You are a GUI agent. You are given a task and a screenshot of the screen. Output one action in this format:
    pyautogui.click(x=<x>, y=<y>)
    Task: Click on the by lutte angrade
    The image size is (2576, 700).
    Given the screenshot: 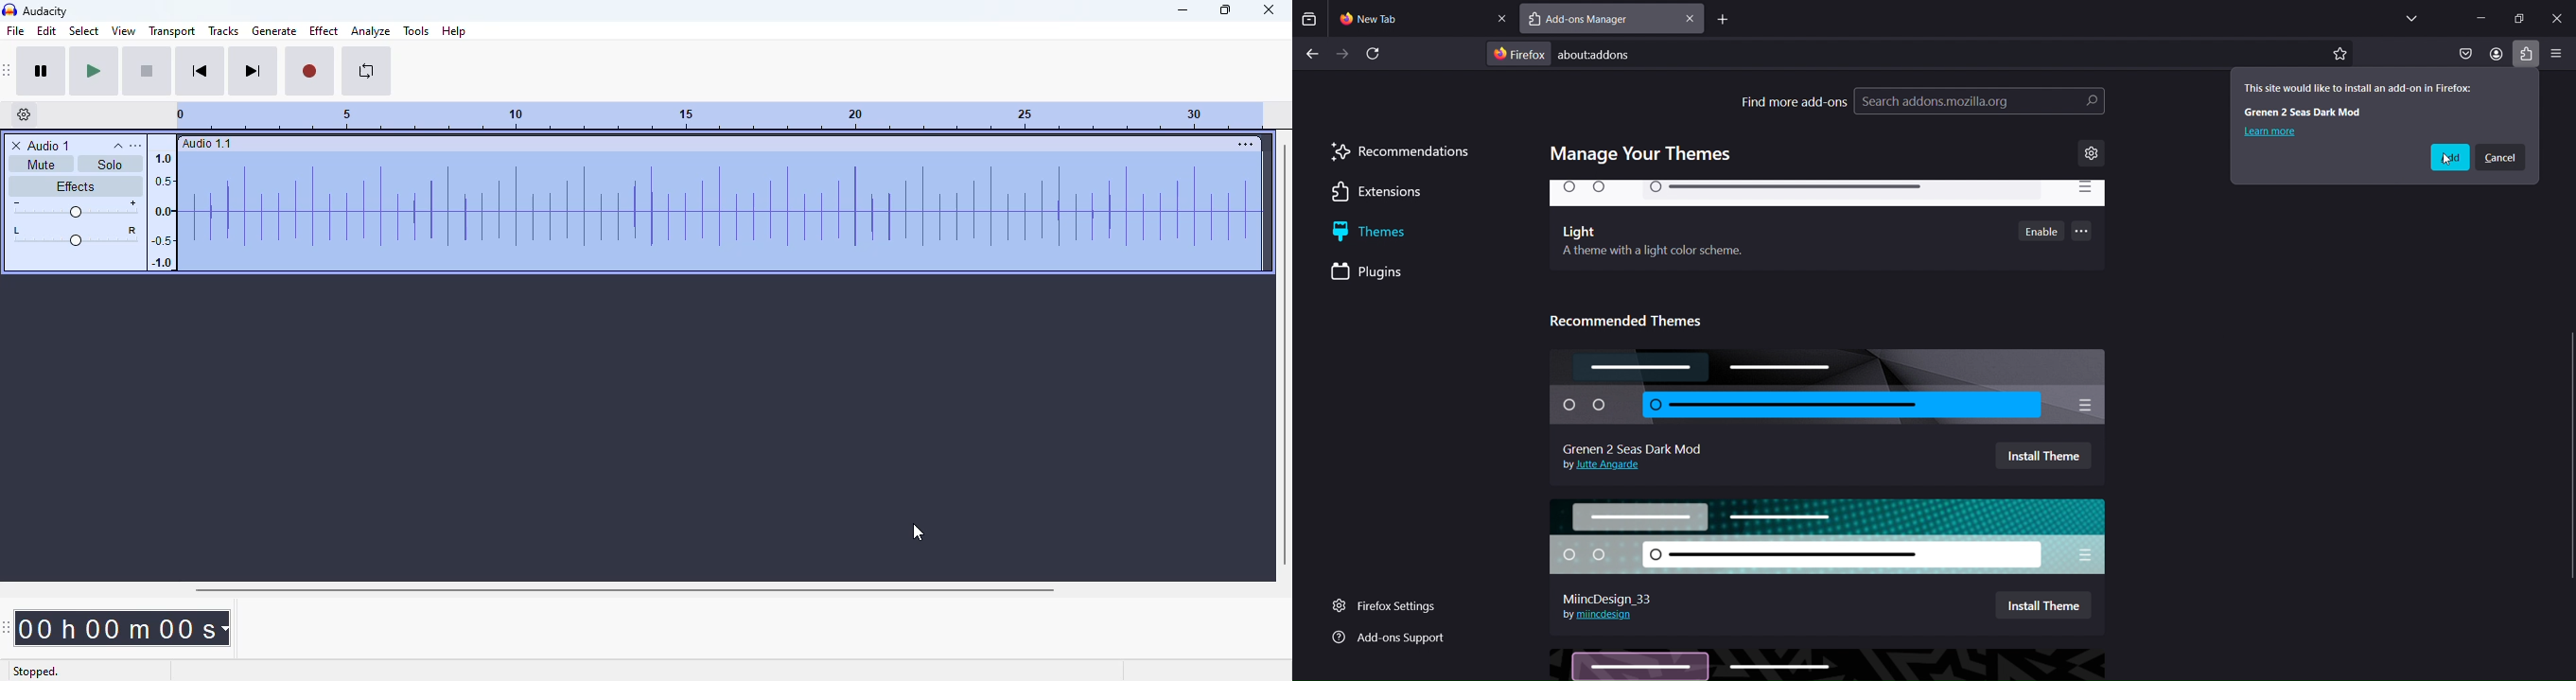 What is the action you would take?
    pyautogui.click(x=1606, y=466)
    